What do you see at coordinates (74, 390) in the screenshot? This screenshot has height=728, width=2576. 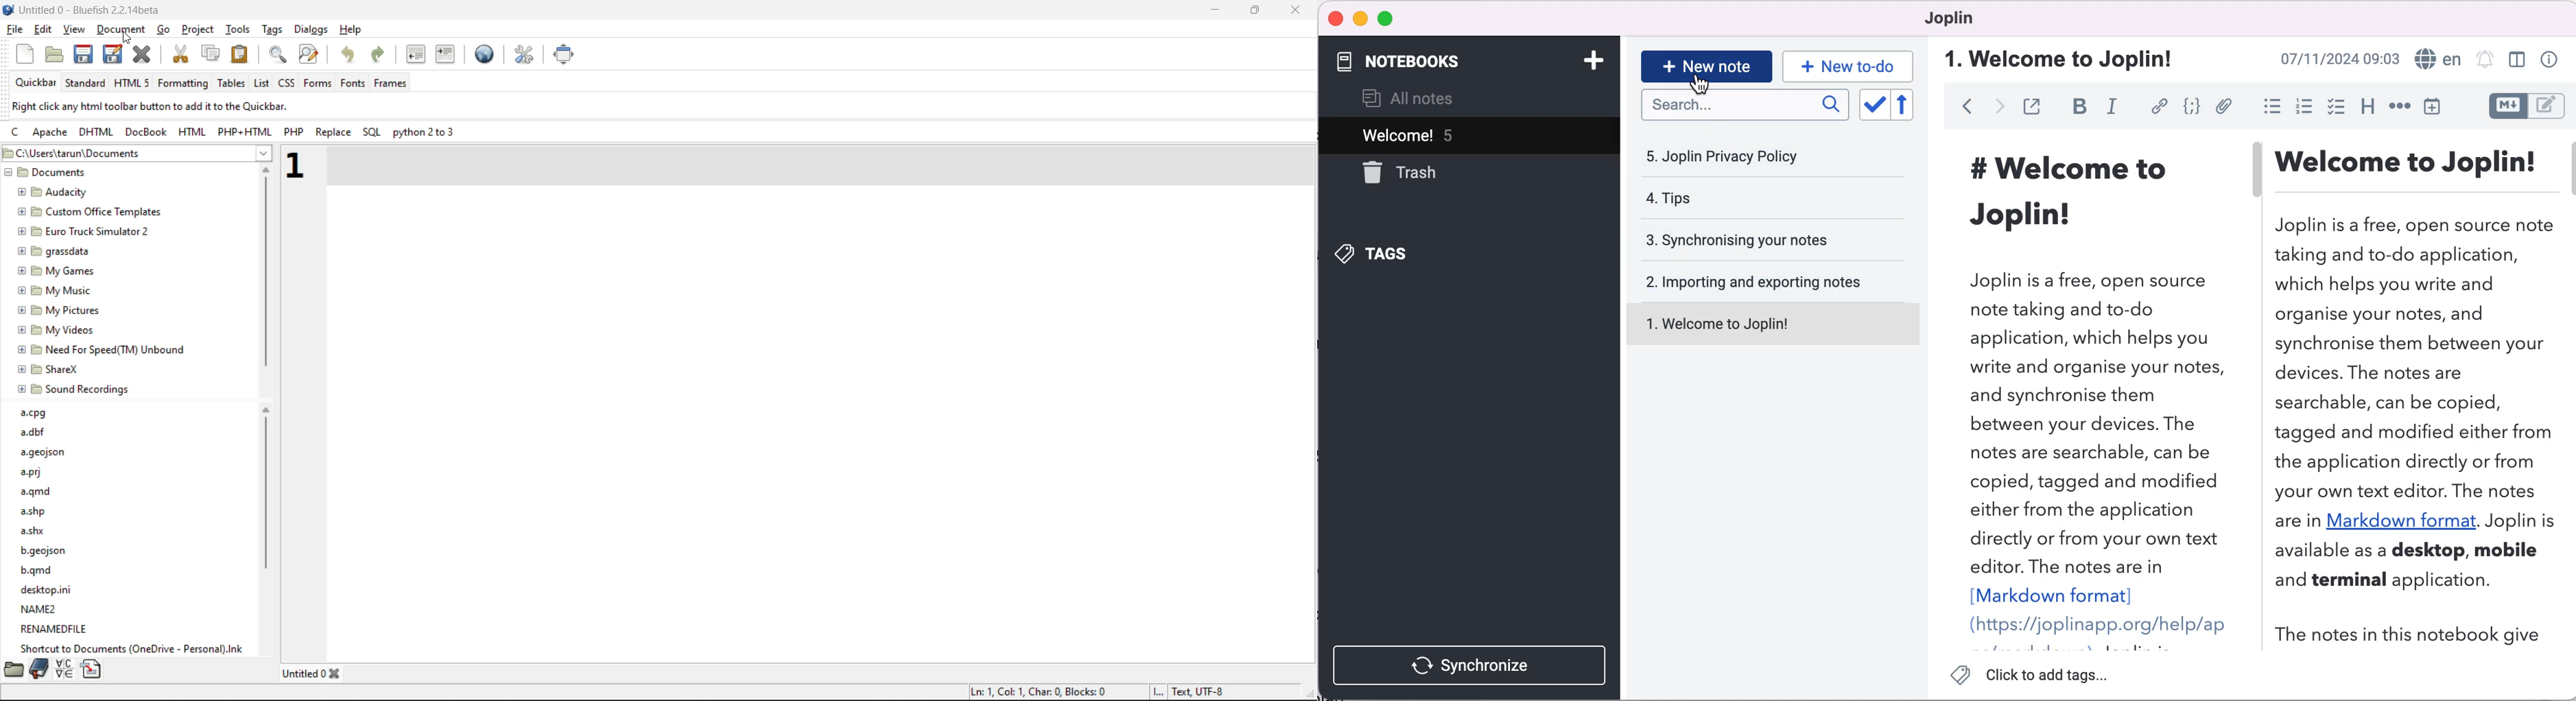 I see `sound recordings` at bounding box center [74, 390].